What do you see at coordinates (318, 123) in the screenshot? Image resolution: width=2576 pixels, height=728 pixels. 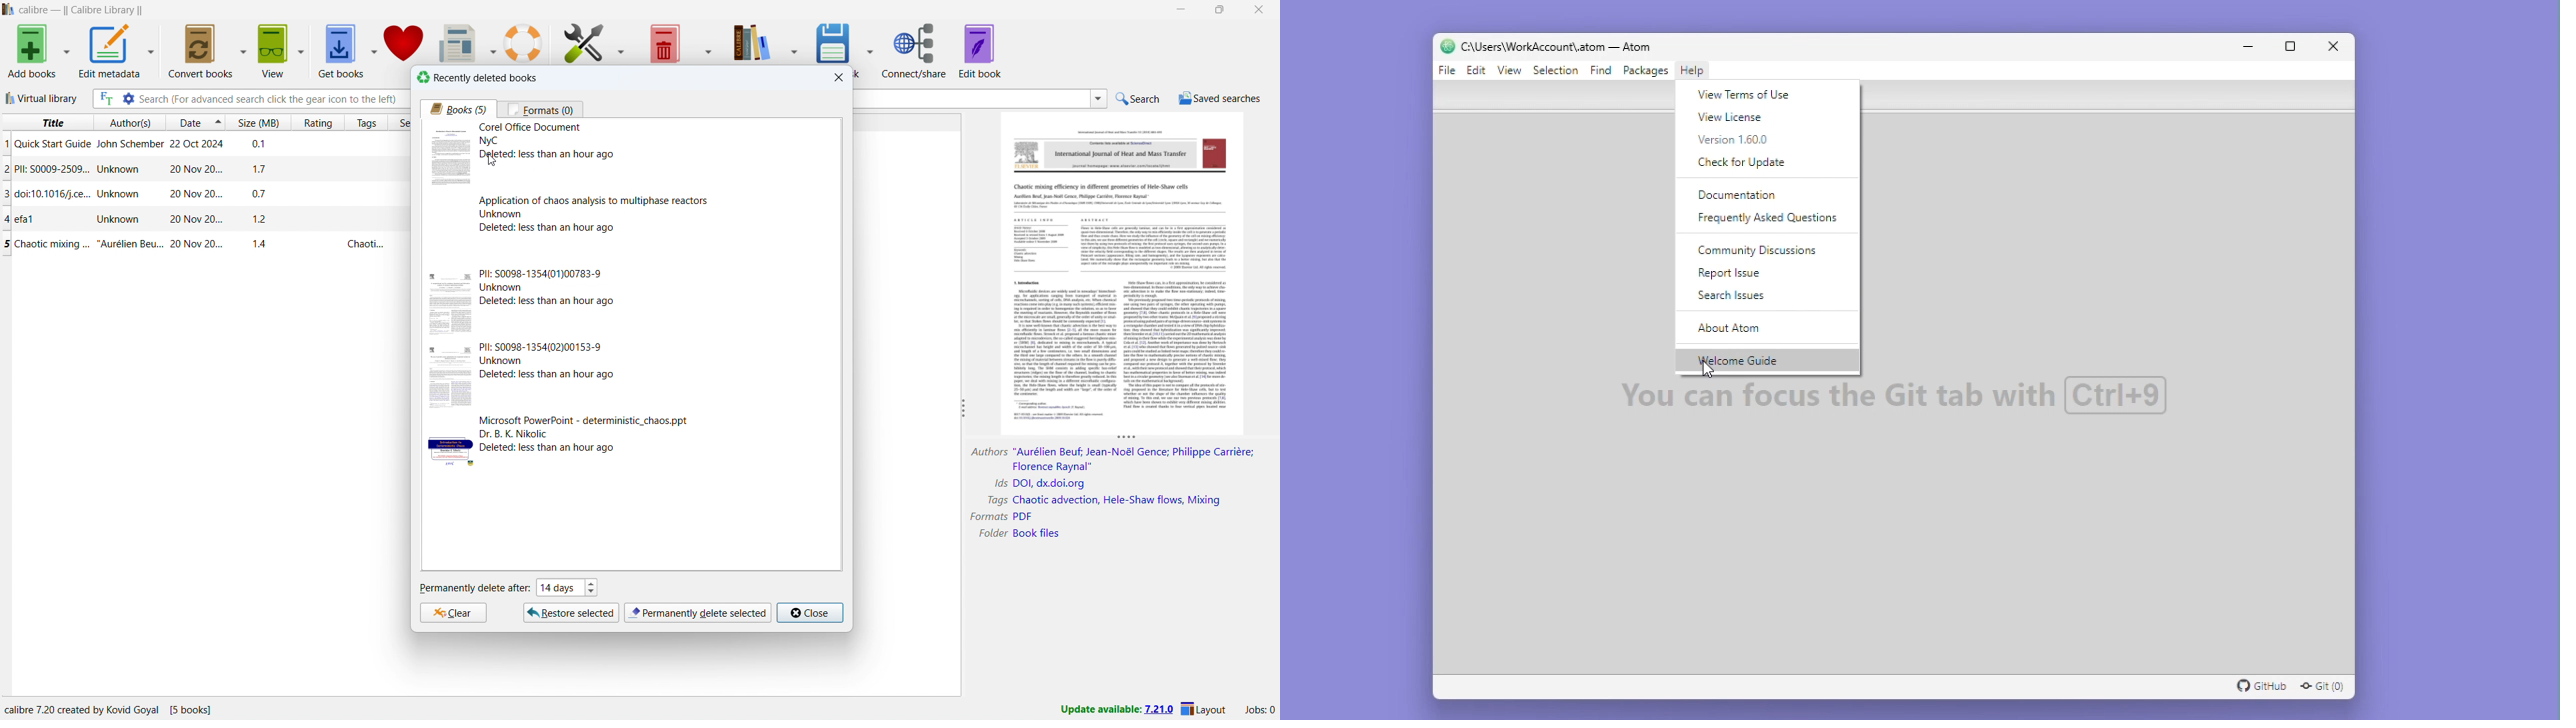 I see `sort by rating` at bounding box center [318, 123].